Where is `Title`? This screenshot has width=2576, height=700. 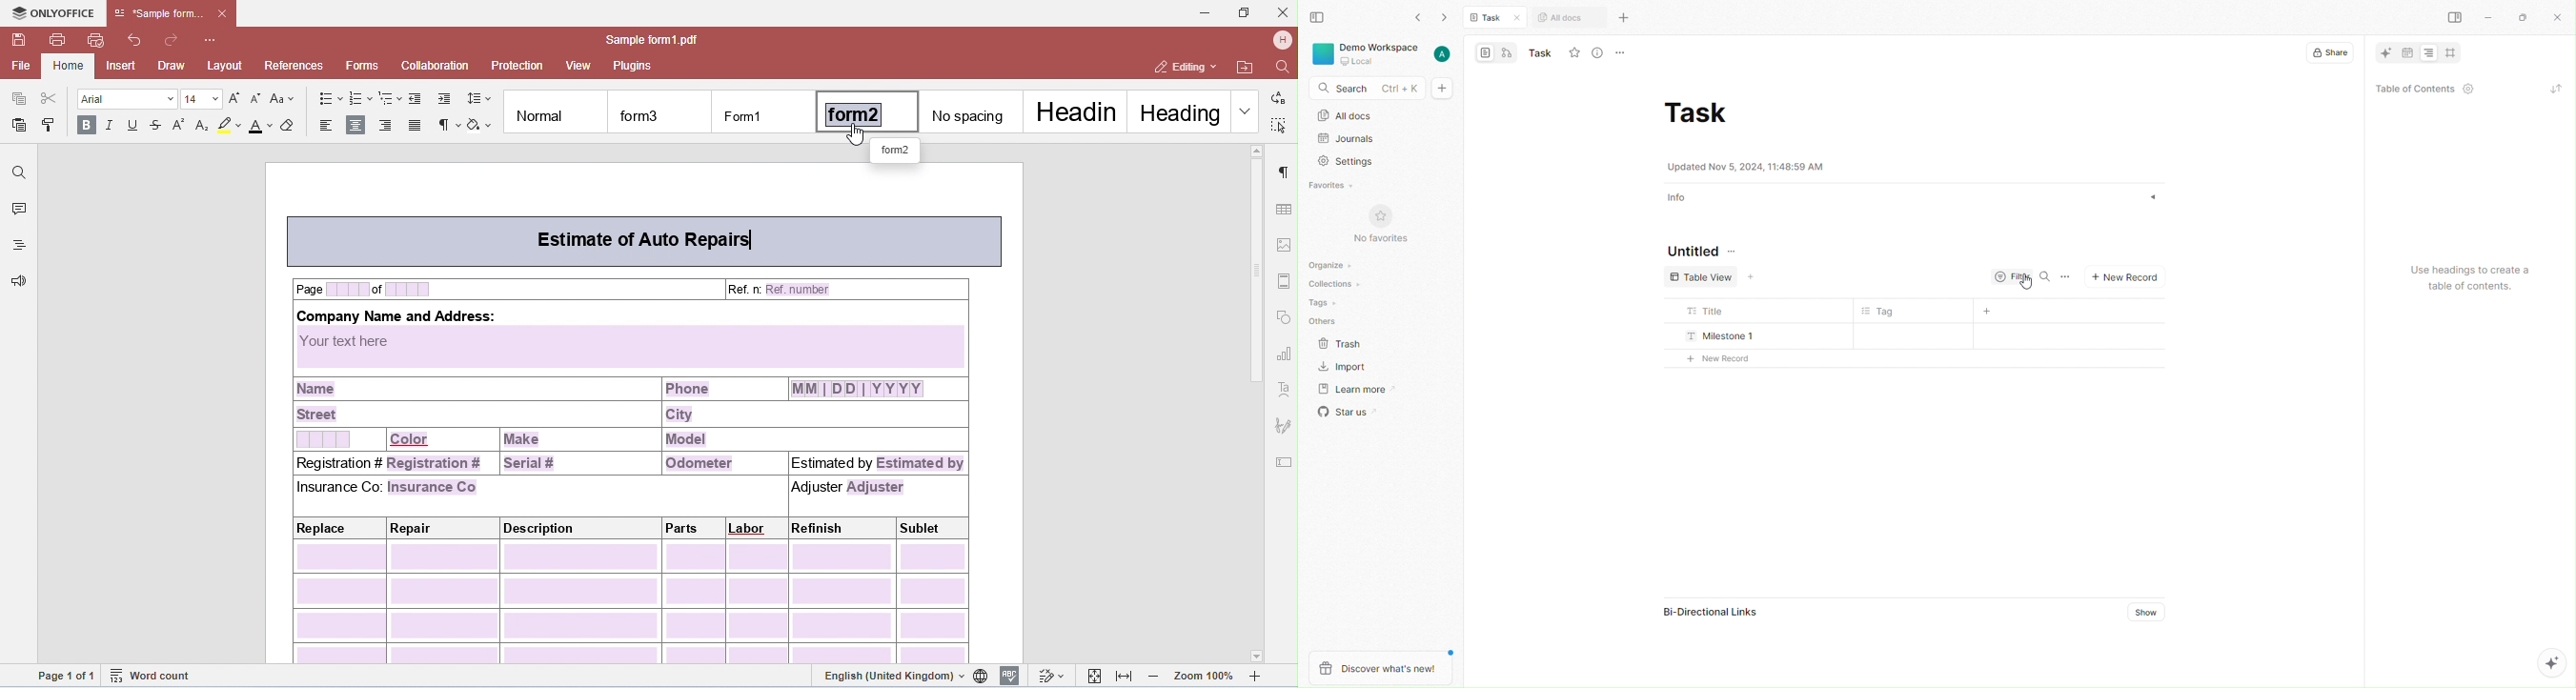
Title is located at coordinates (1711, 312).